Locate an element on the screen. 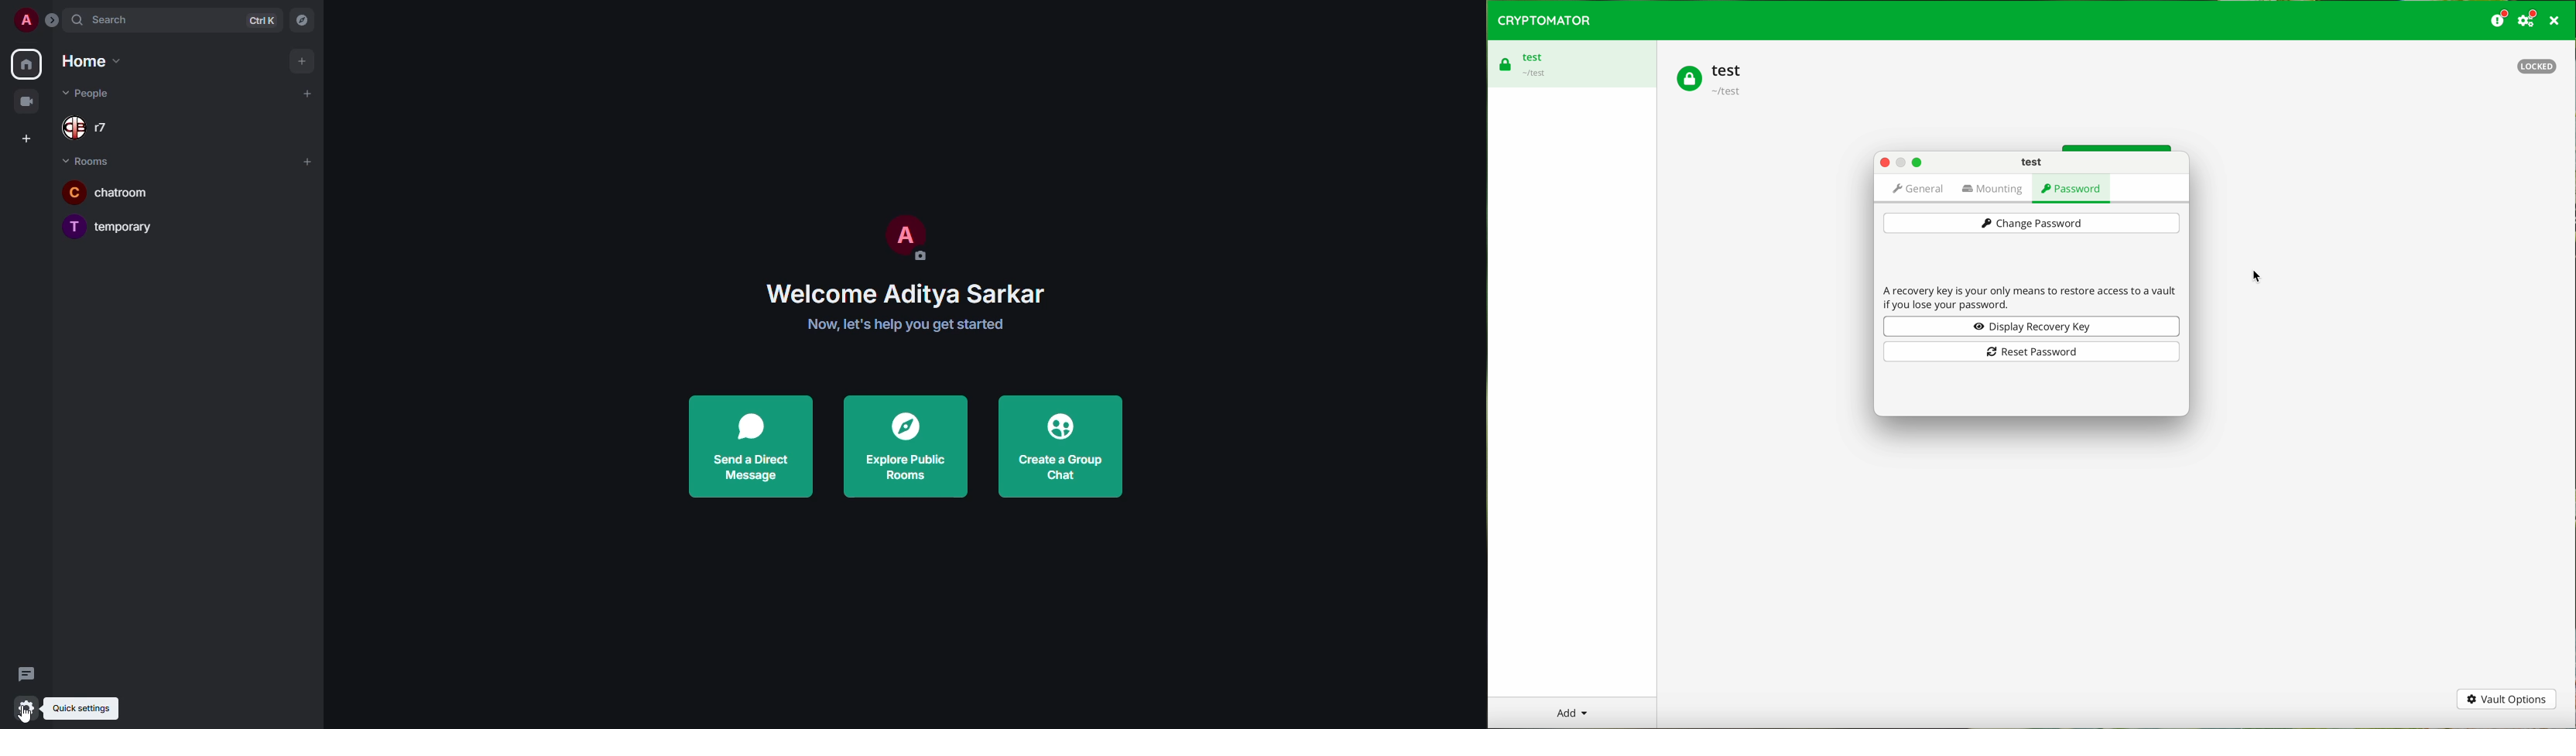 The height and width of the screenshot is (756, 2576). r7 is located at coordinates (94, 127).